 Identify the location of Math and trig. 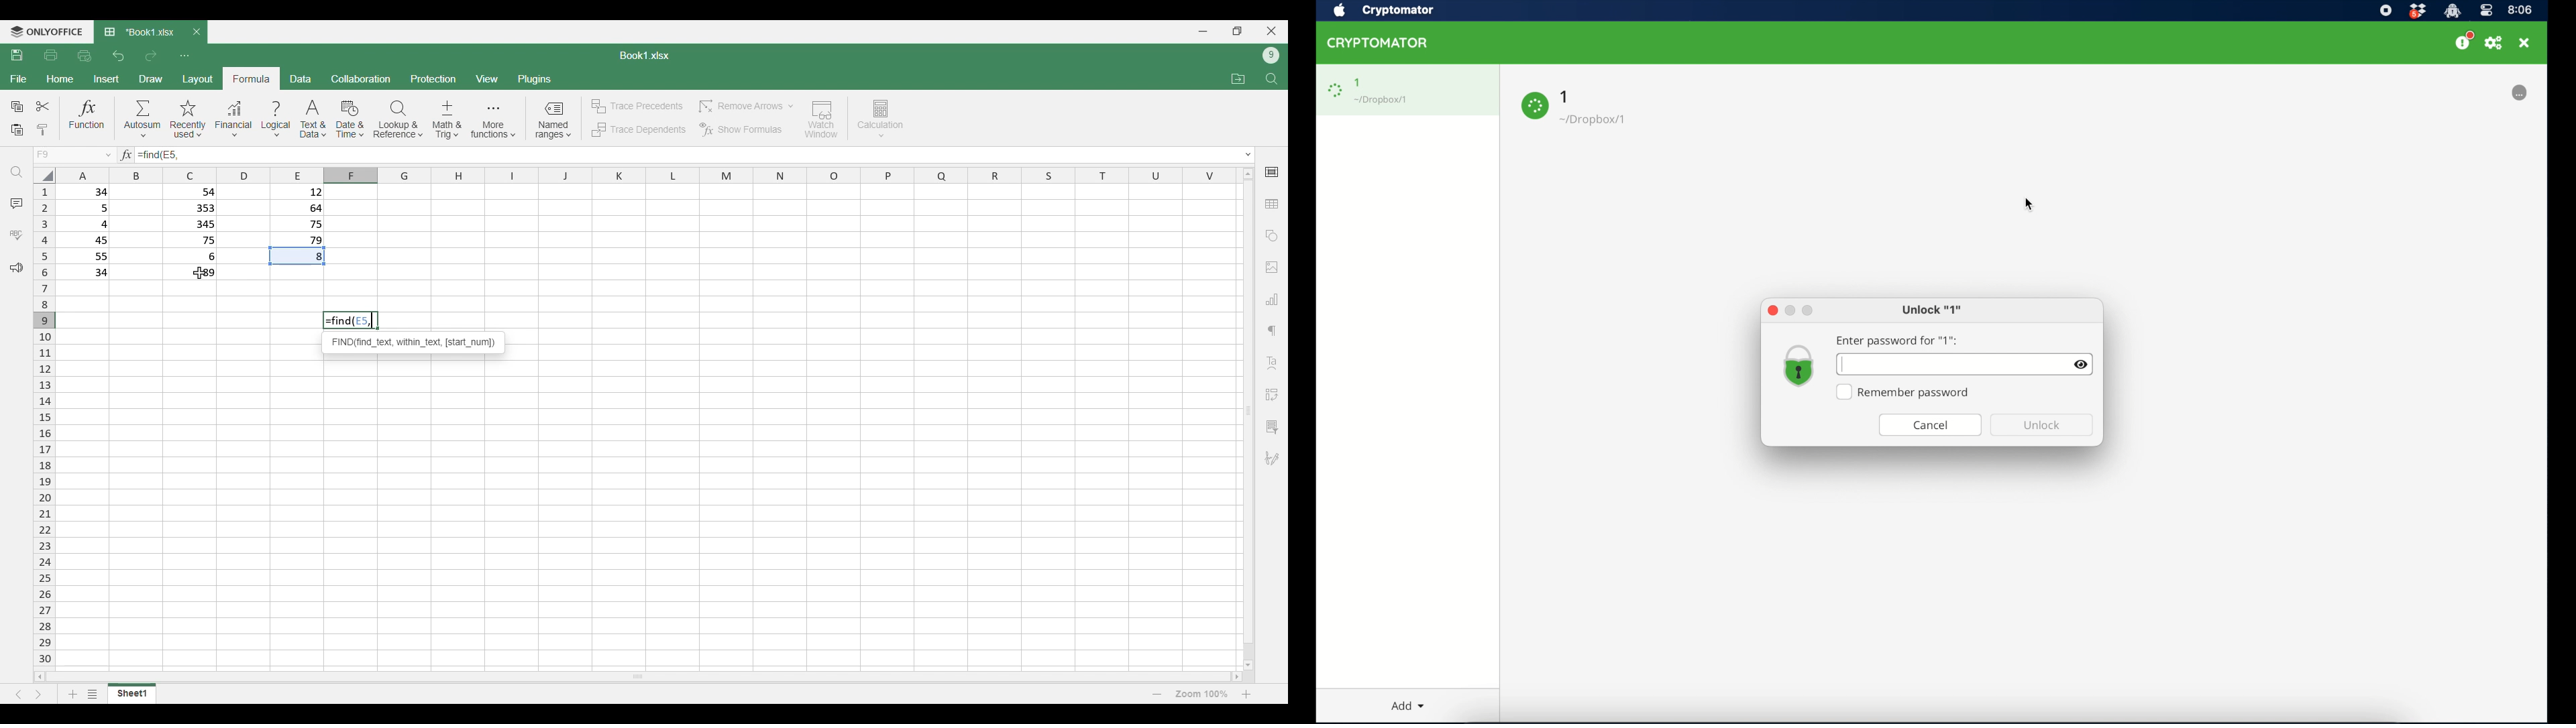
(447, 119).